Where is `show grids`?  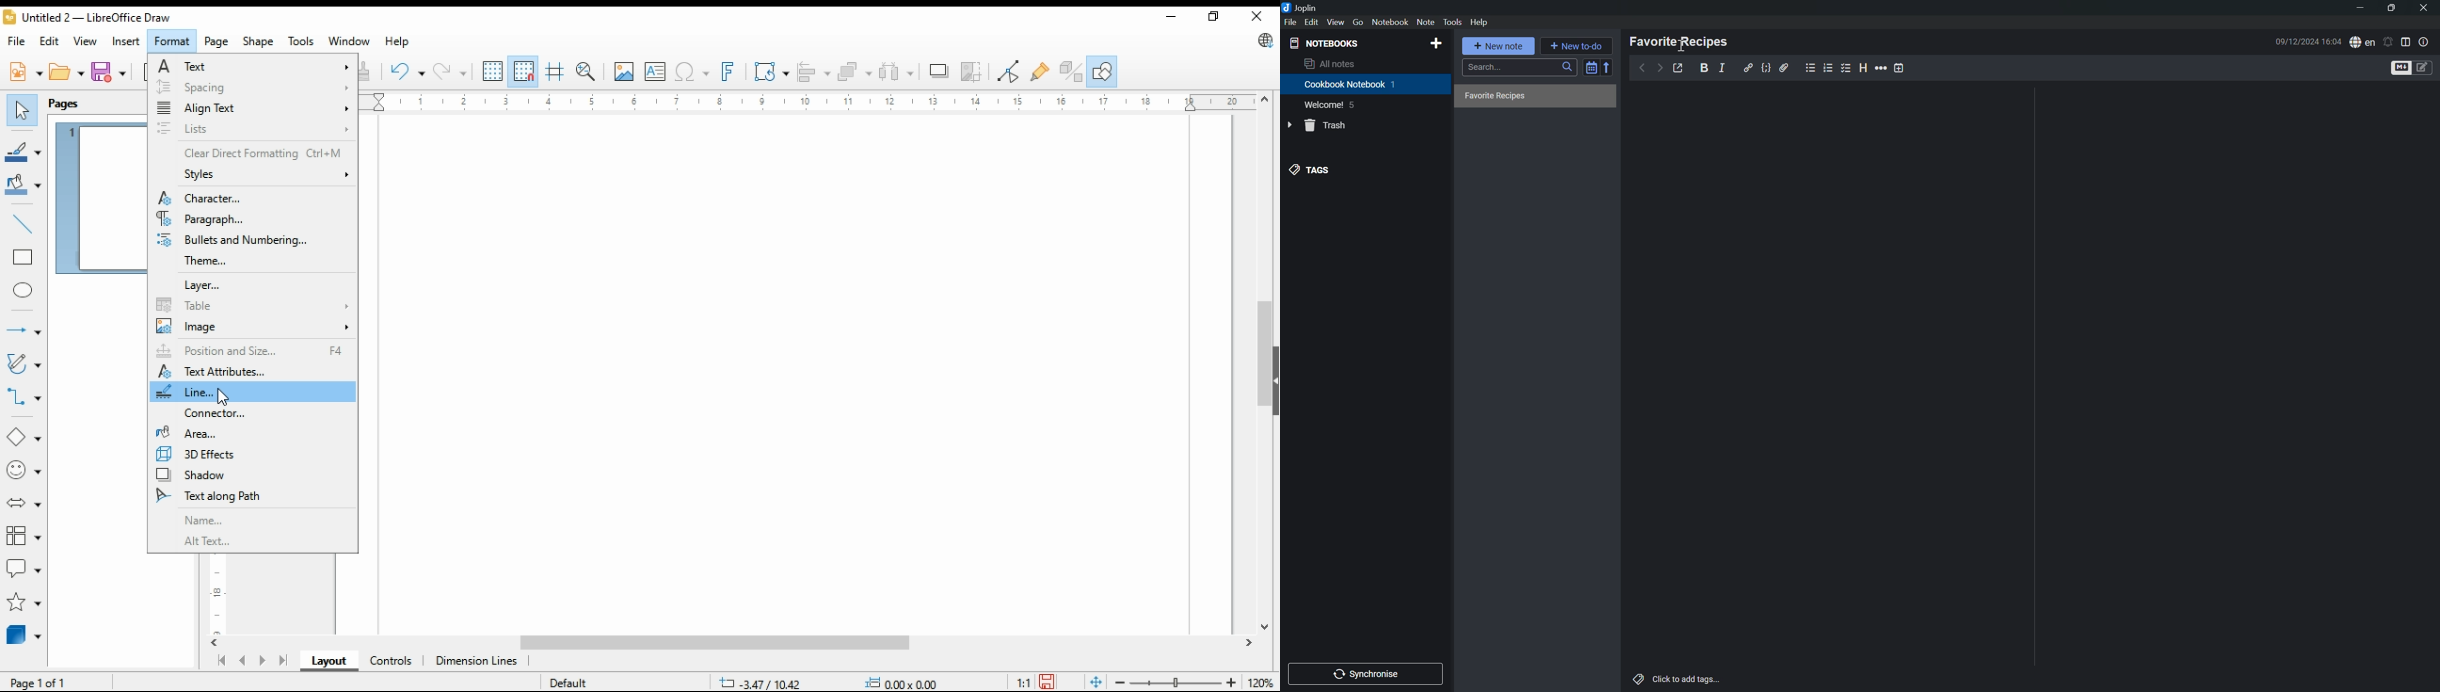 show grids is located at coordinates (492, 71).